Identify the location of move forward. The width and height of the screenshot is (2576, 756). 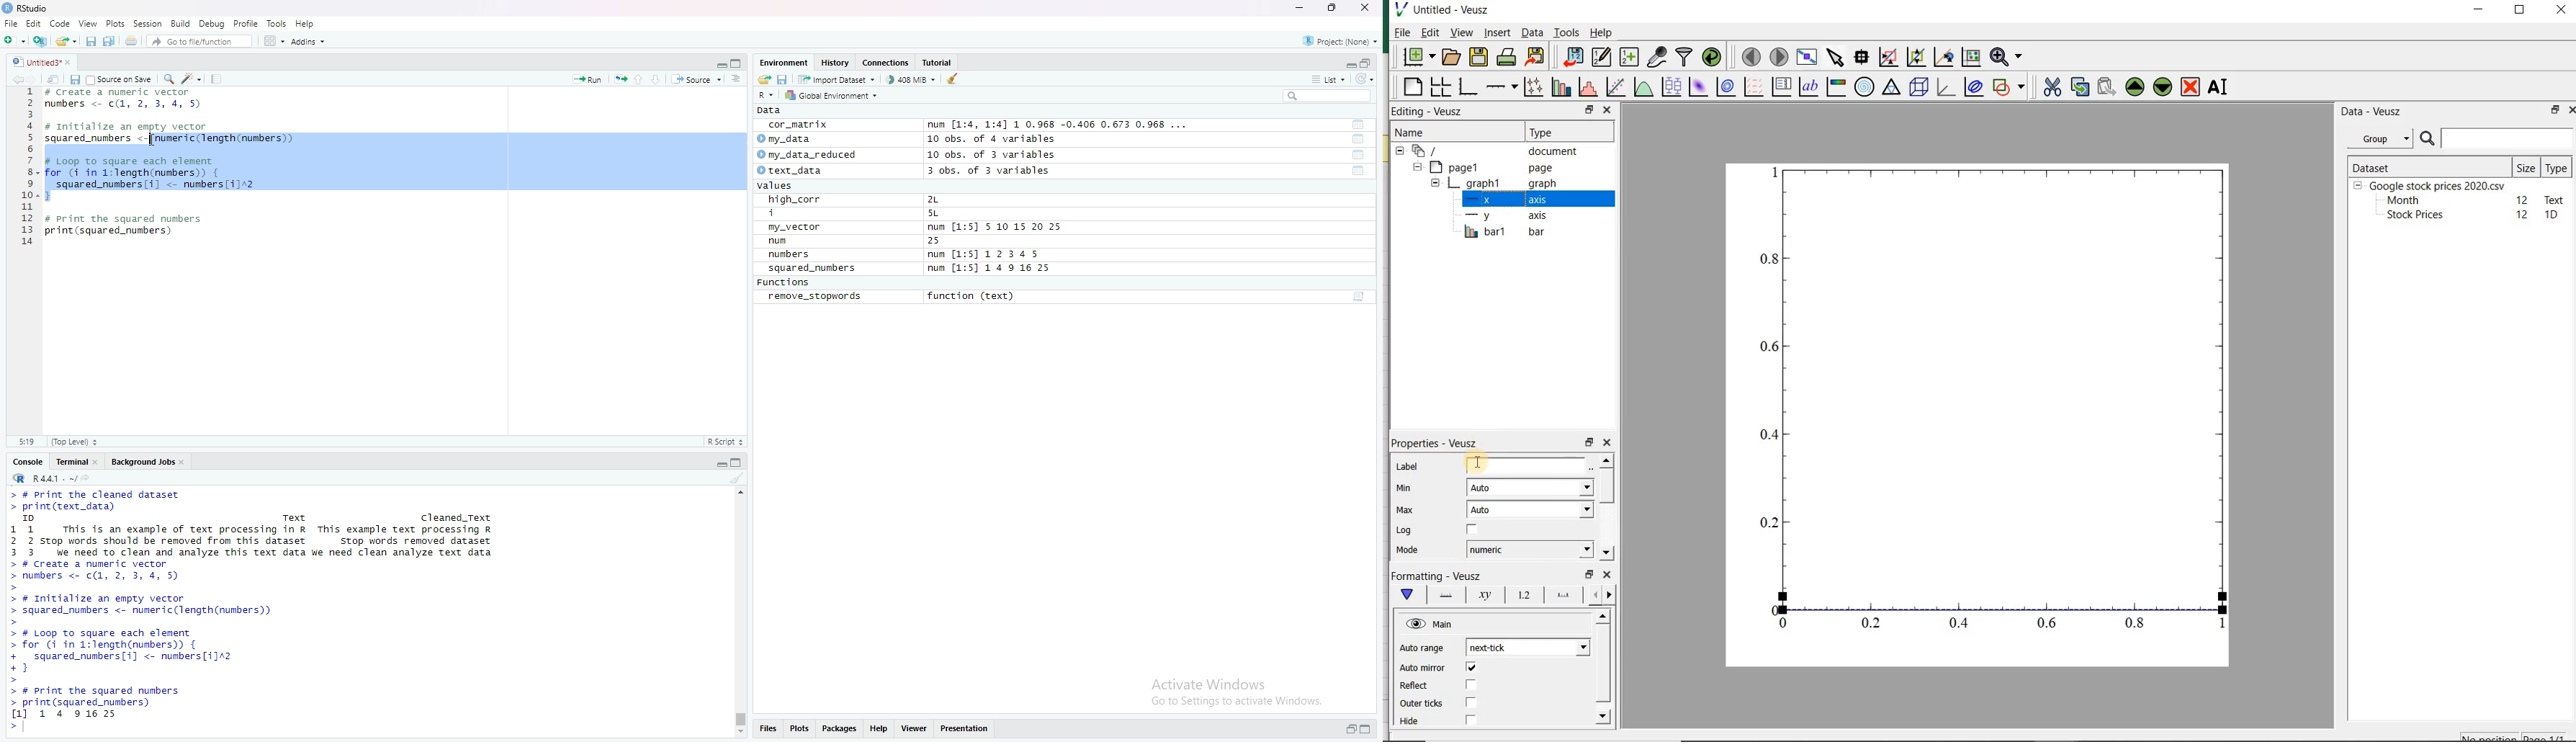
(35, 78).